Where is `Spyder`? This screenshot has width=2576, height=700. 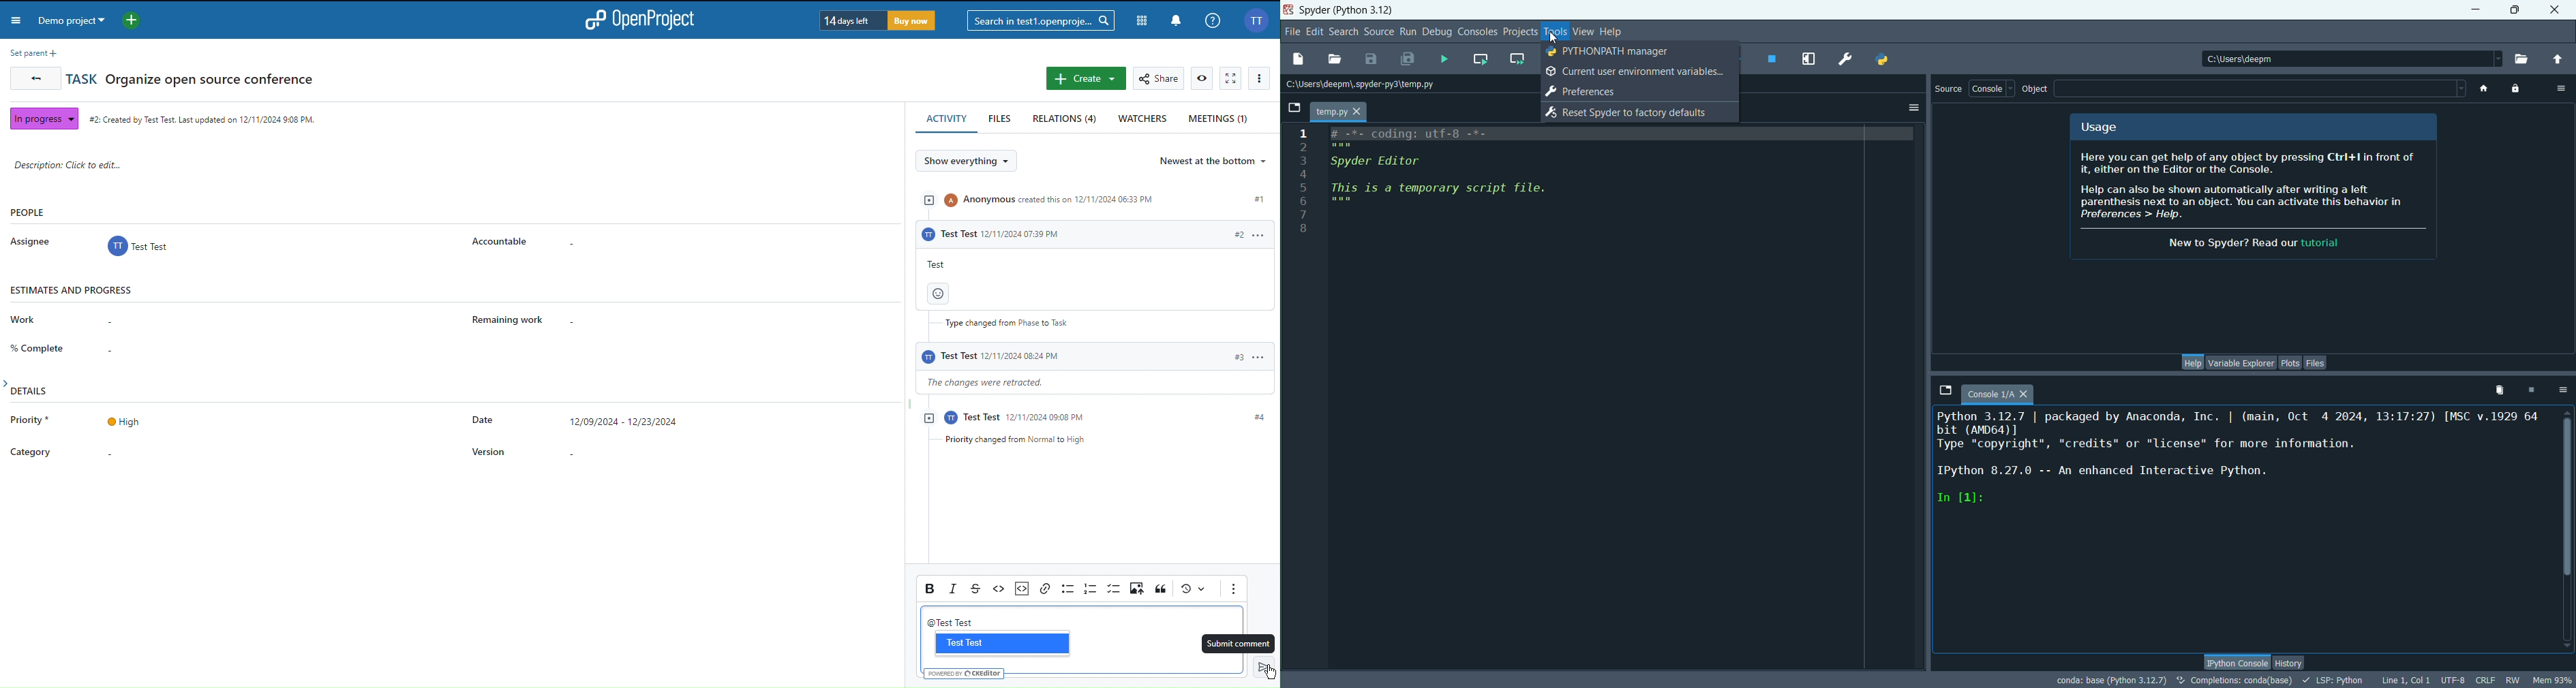
Spyder is located at coordinates (1347, 10).